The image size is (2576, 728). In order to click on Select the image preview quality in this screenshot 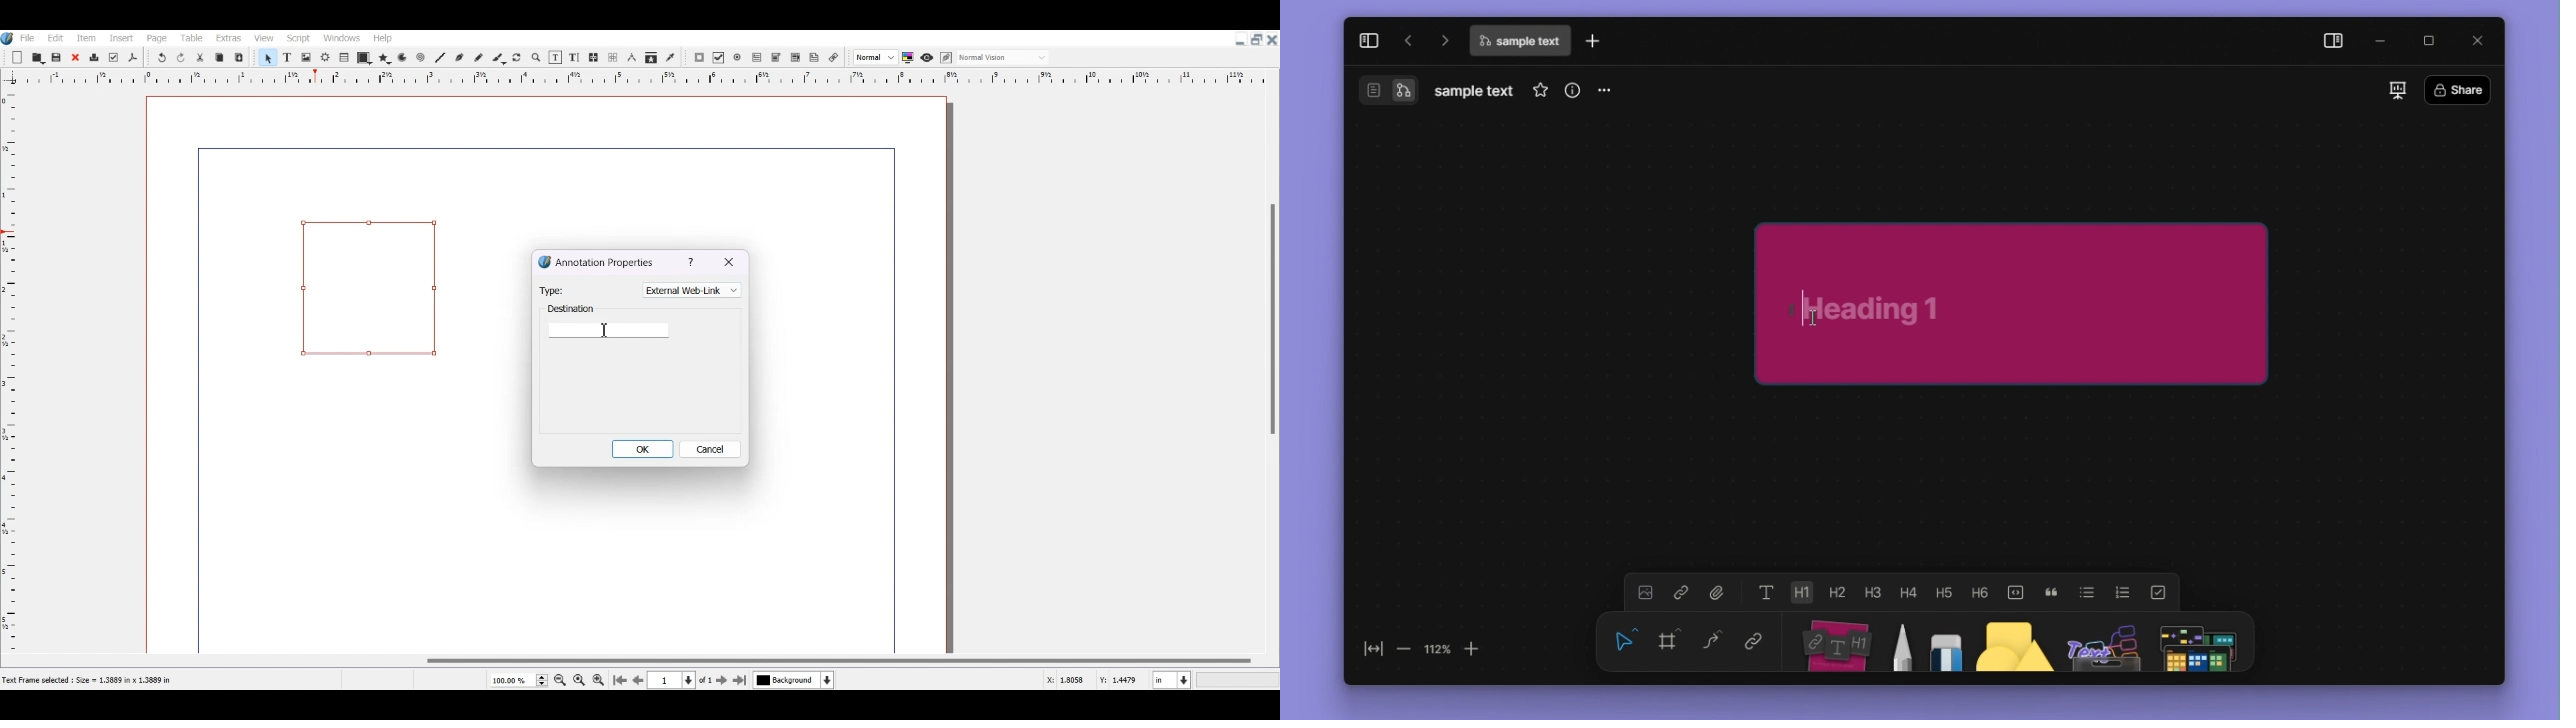, I will do `click(874, 57)`.